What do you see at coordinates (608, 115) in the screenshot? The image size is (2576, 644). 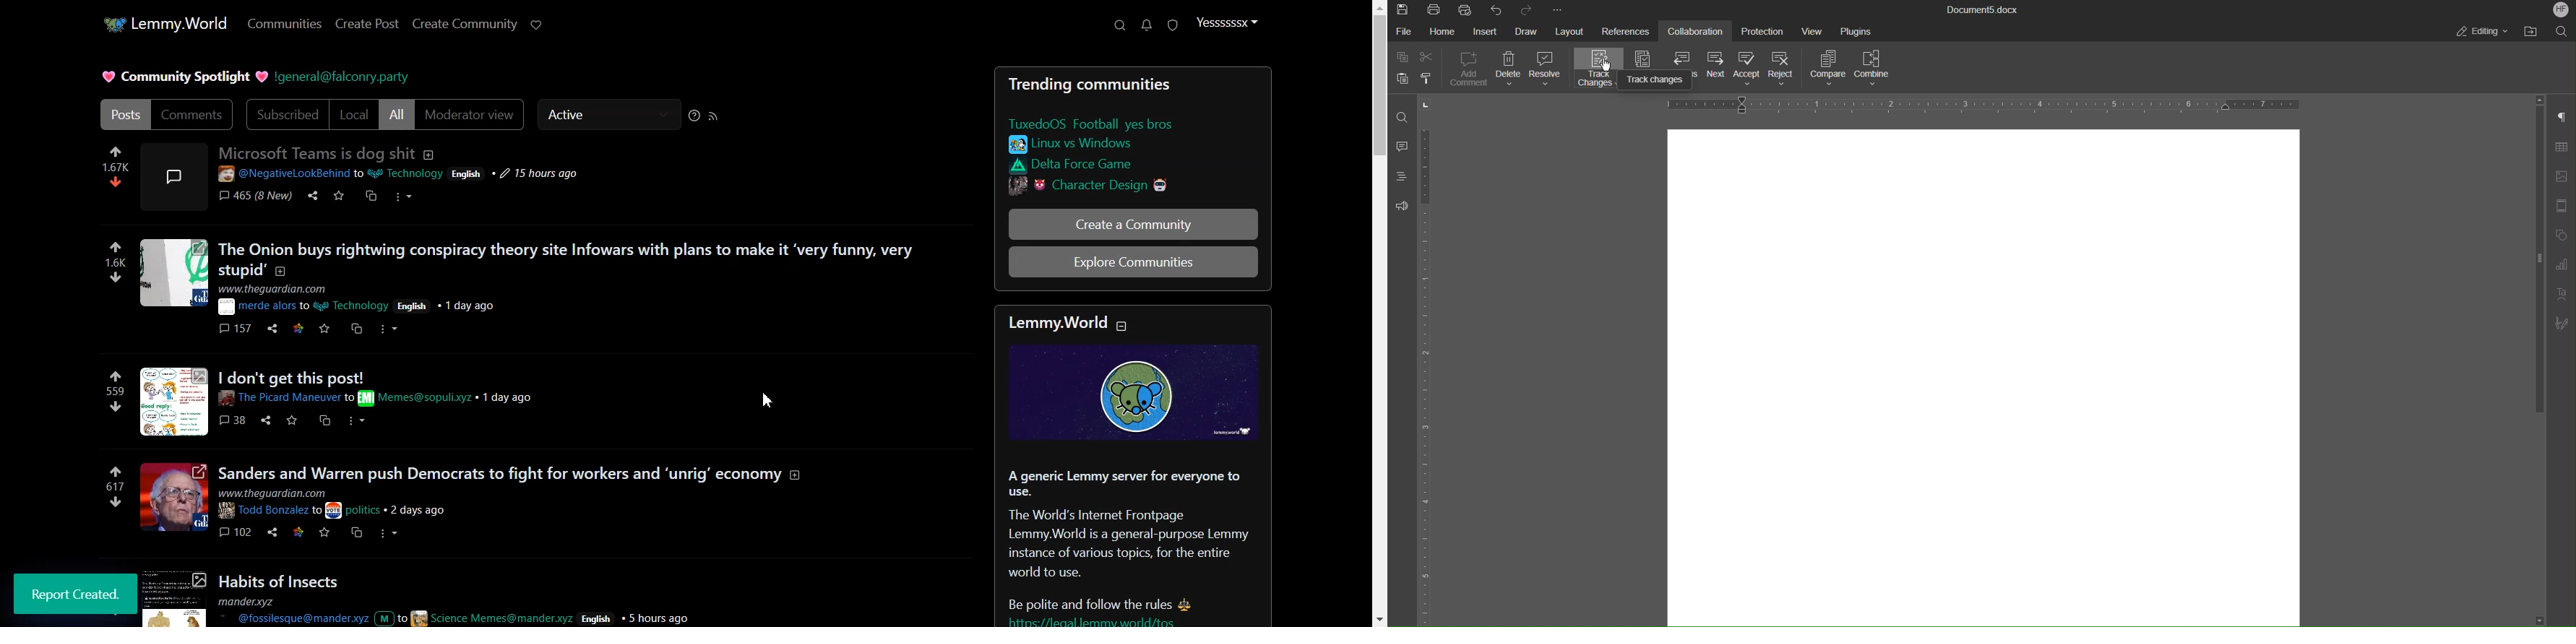 I see `Active` at bounding box center [608, 115].